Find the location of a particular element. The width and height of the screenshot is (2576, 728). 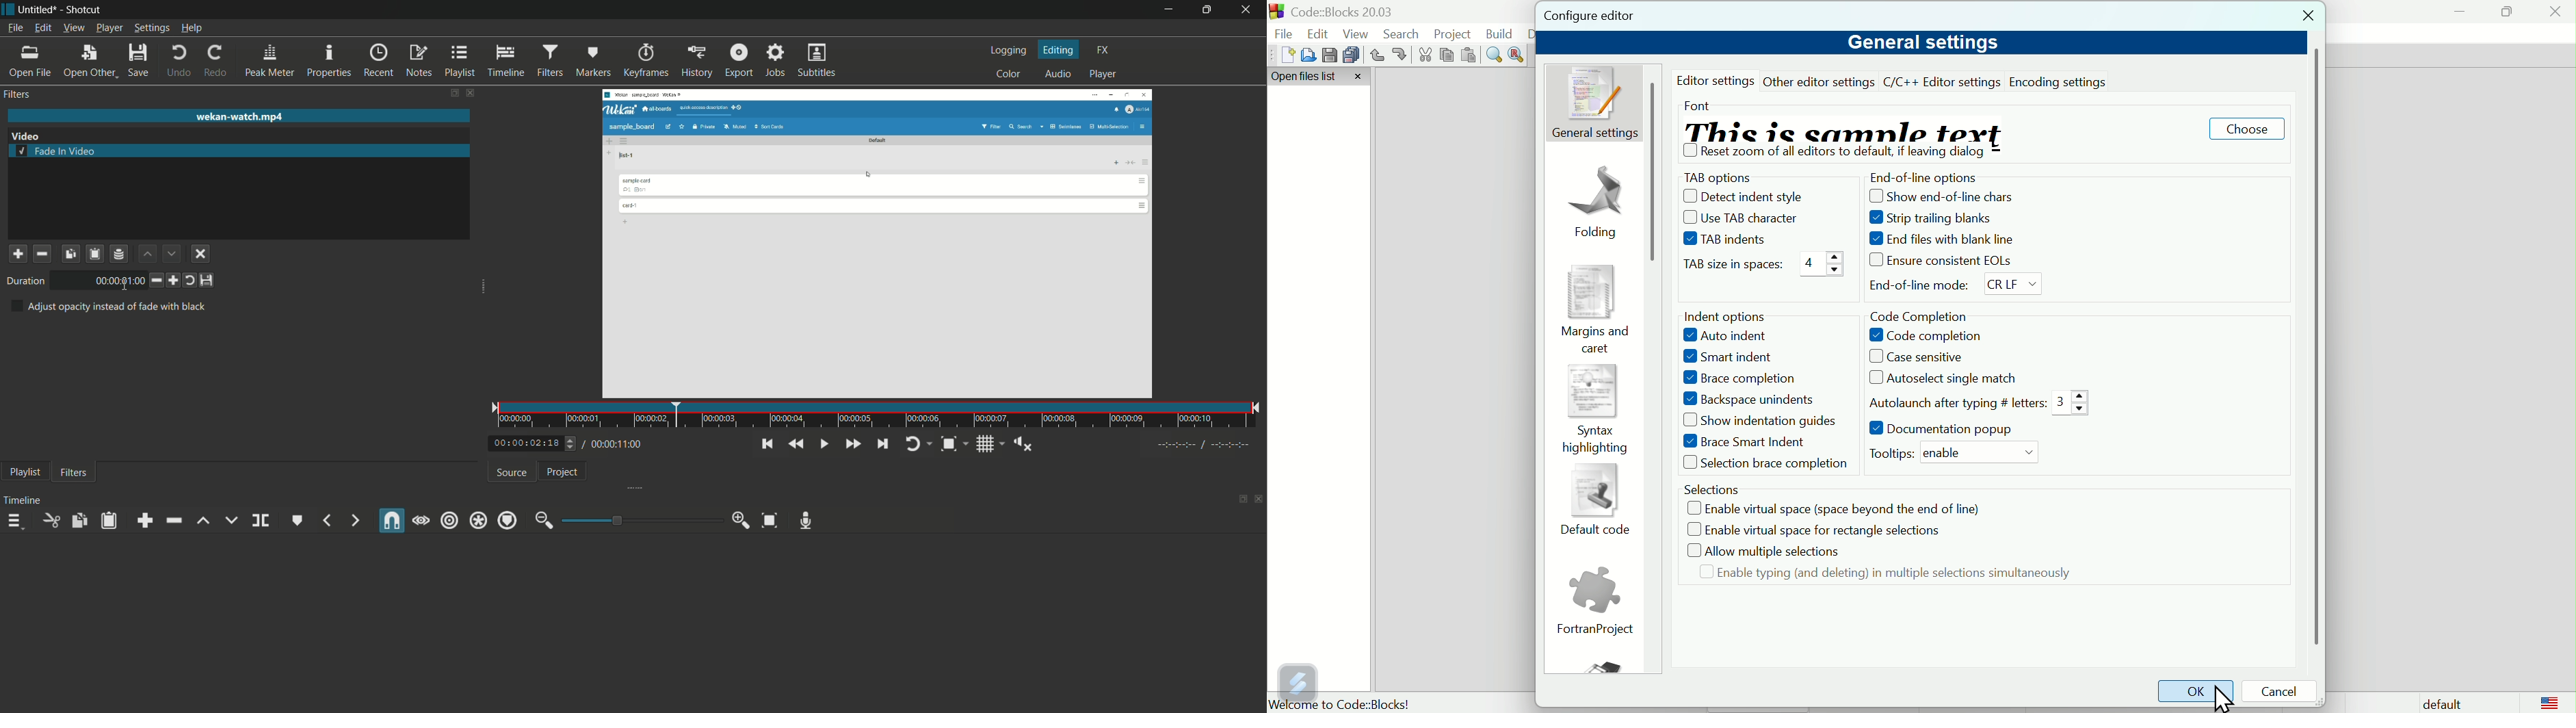

Case sensitive is located at coordinates (1921, 356).